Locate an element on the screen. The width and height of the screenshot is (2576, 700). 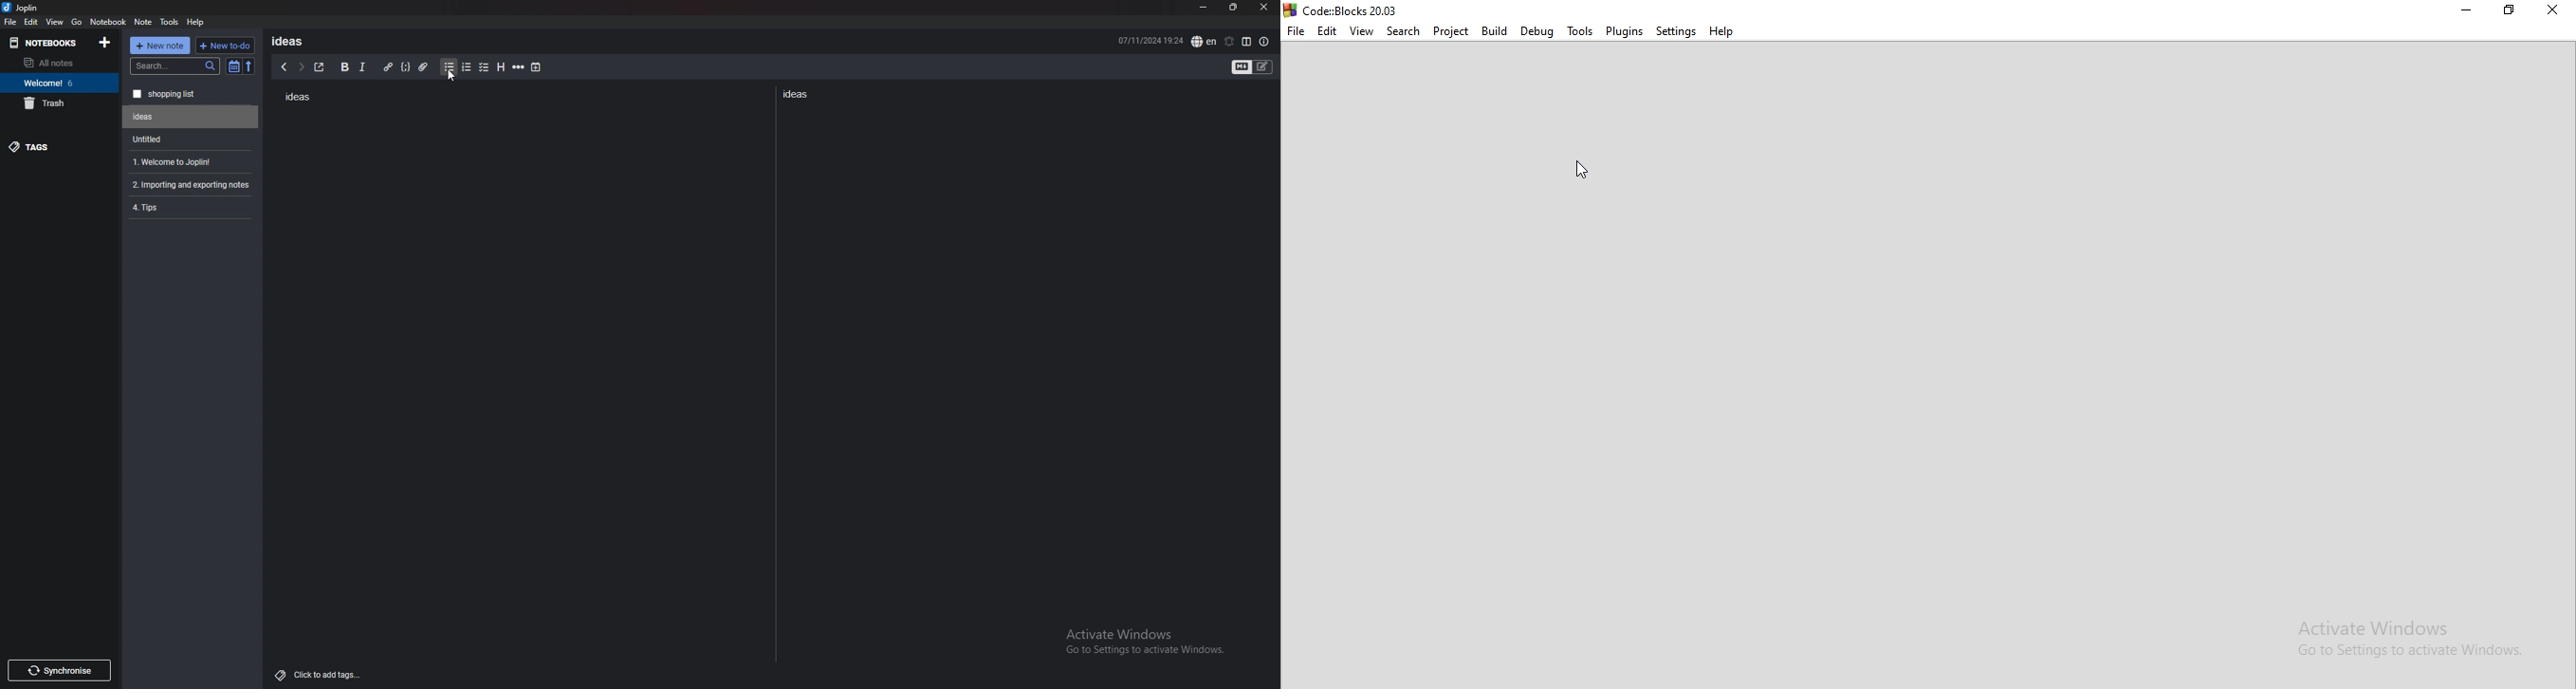
new note is located at coordinates (160, 45).